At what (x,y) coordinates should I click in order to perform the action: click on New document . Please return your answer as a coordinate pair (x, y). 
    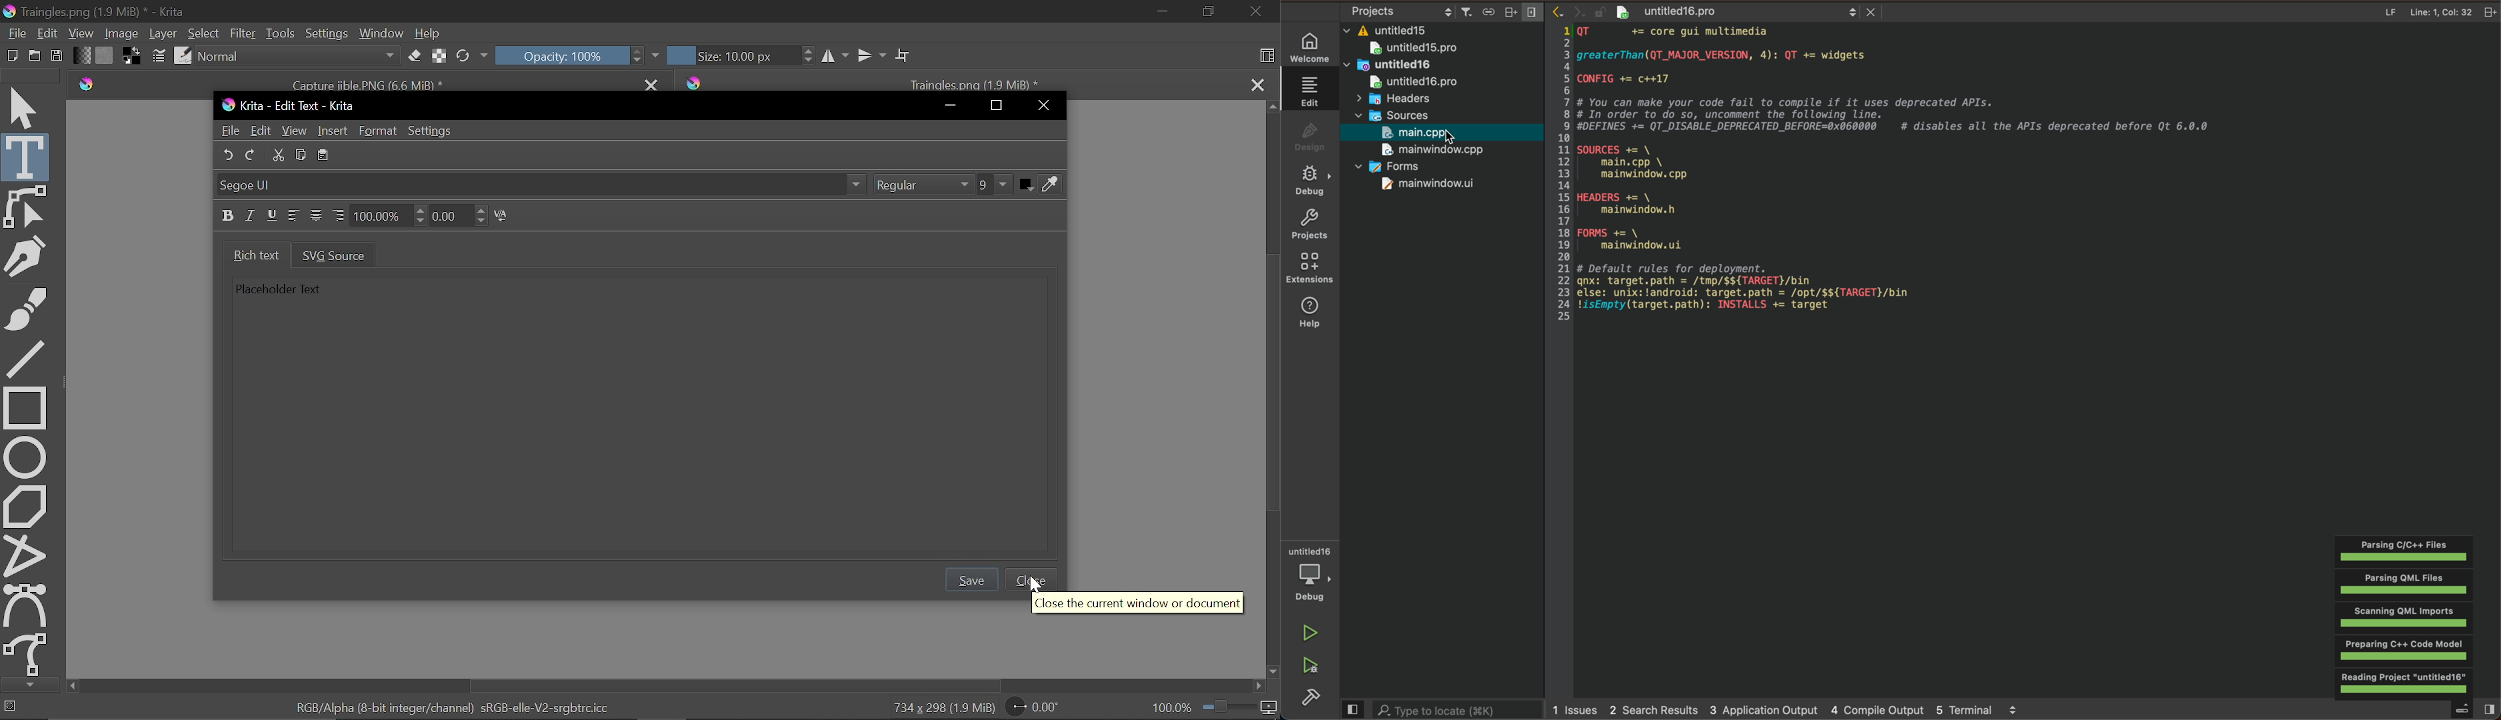
    Looking at the image, I should click on (10, 57).